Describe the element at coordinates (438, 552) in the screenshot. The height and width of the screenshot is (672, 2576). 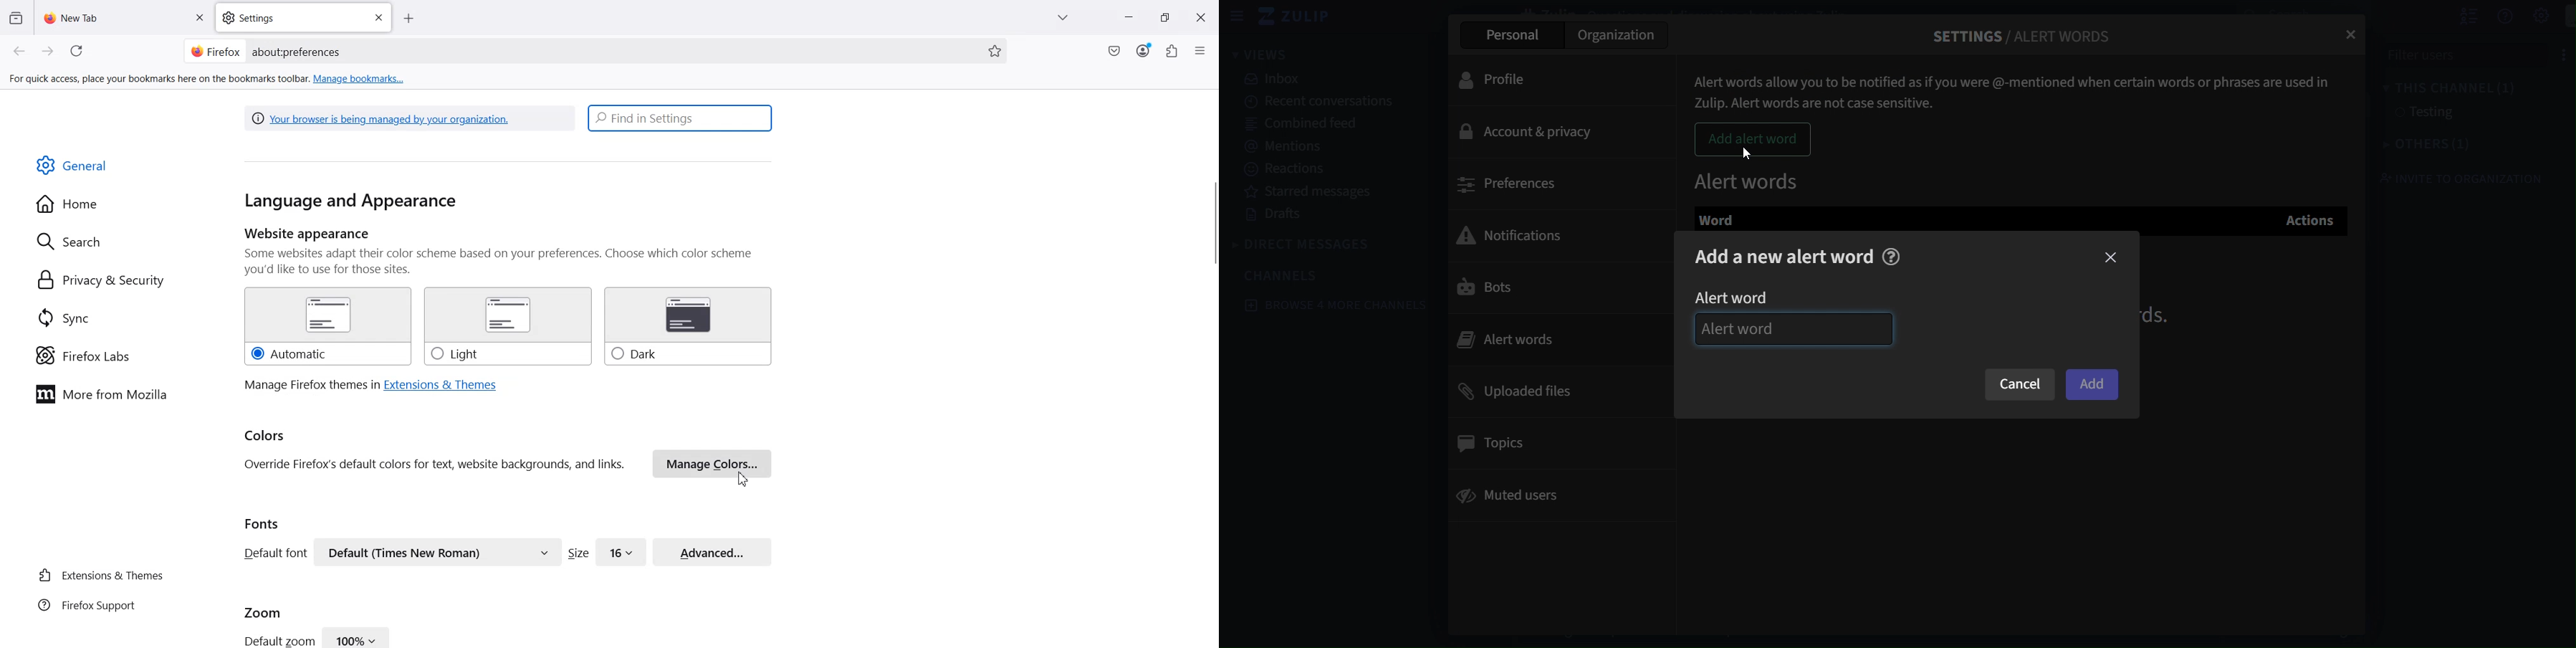
I see `Default (Times New Roman)` at that location.